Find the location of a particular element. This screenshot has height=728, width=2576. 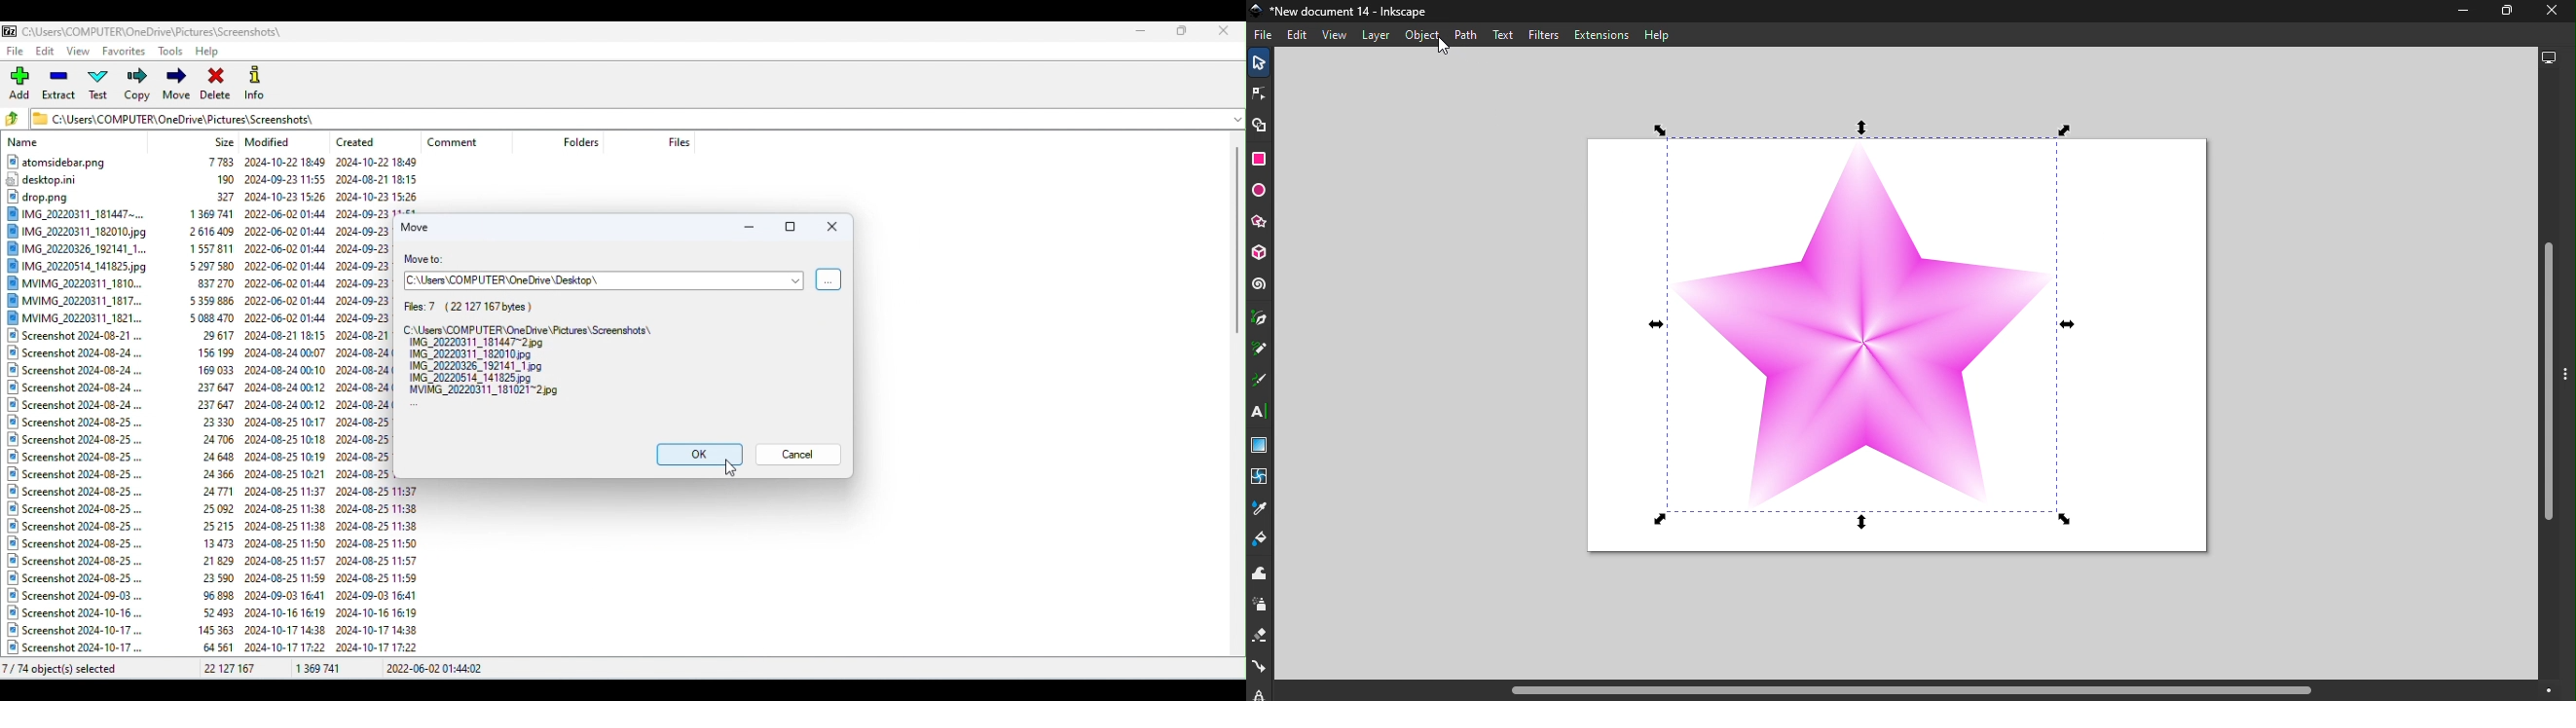

Help is located at coordinates (1656, 36).